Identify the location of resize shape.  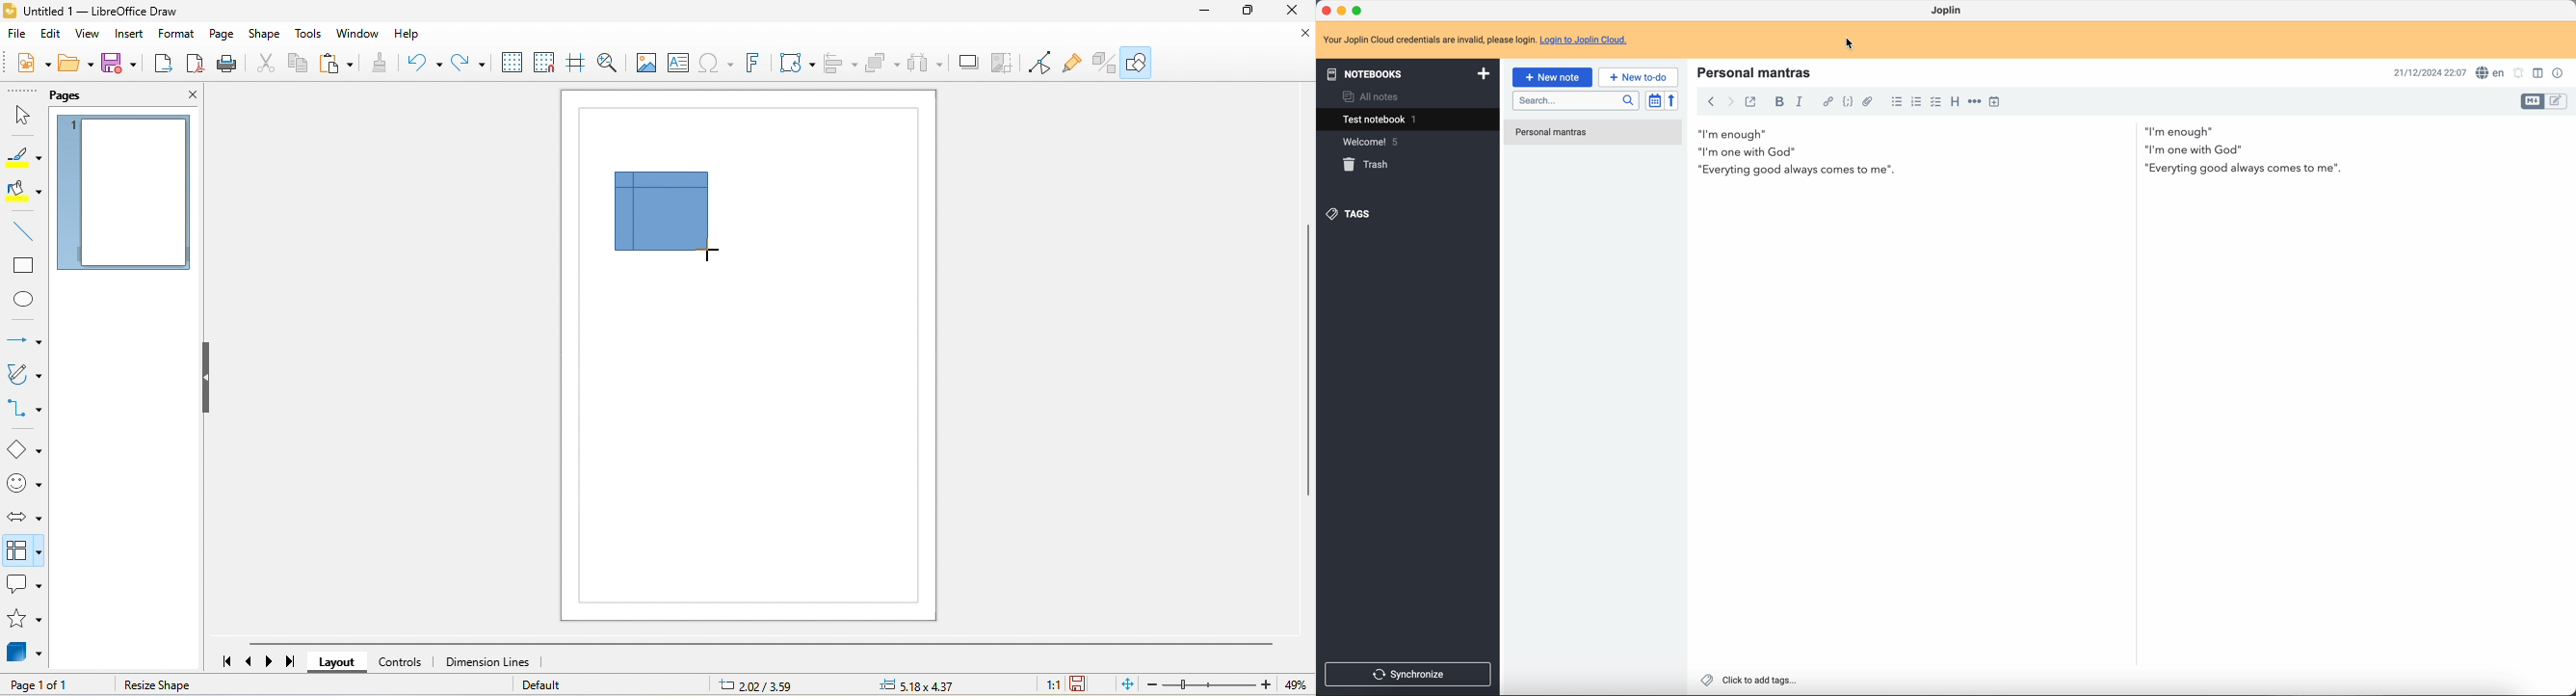
(192, 684).